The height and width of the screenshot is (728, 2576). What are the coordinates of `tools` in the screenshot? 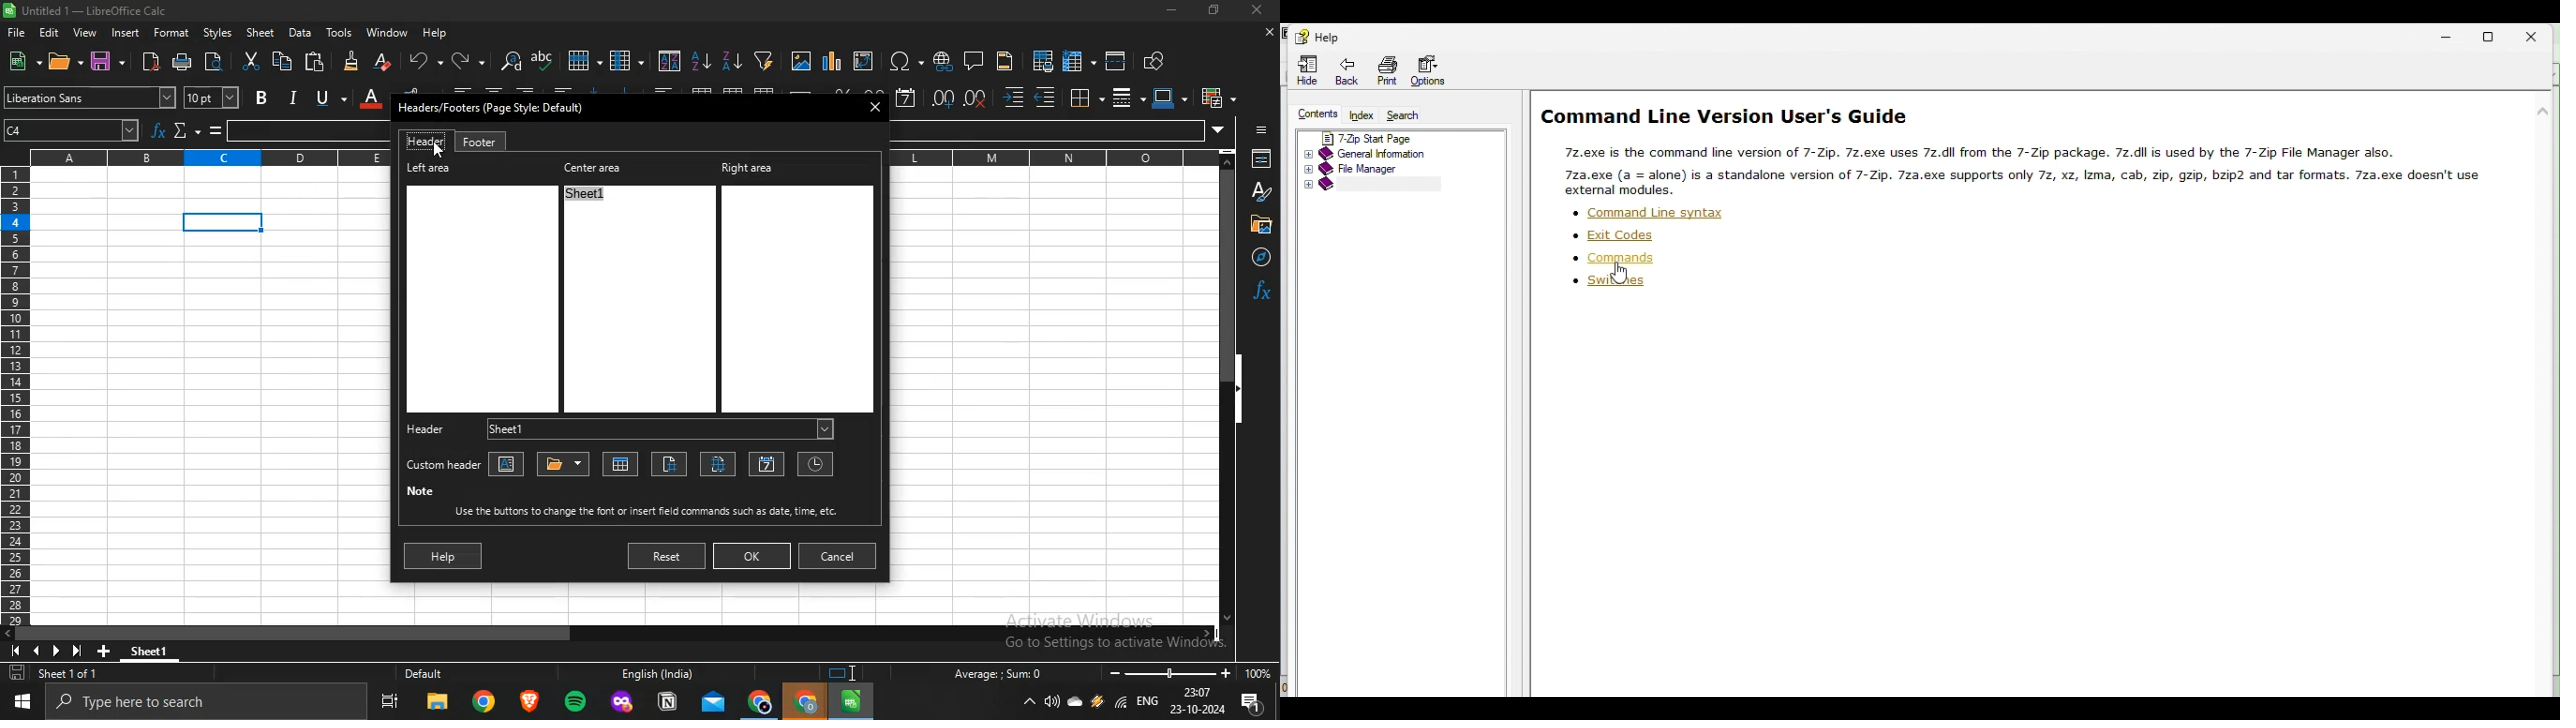 It's located at (339, 33).